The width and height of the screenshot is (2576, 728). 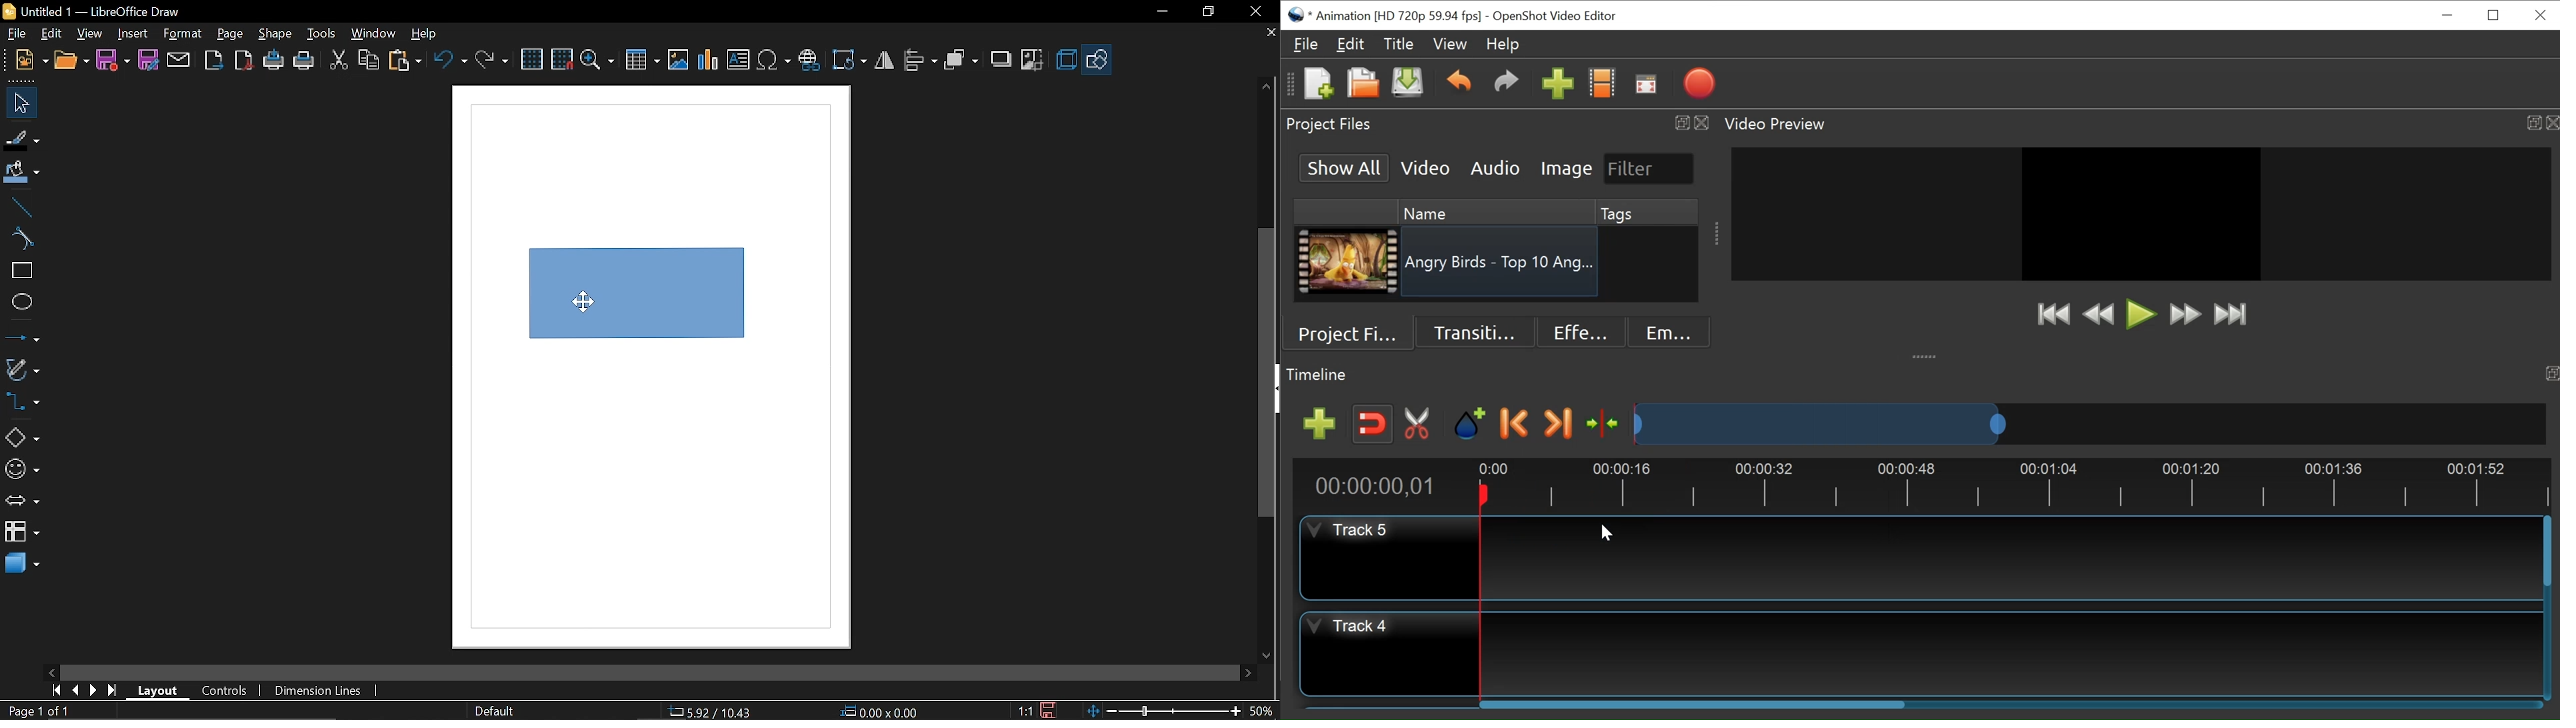 What do you see at coordinates (33, 711) in the screenshot?
I see `Page 1 of 1` at bounding box center [33, 711].